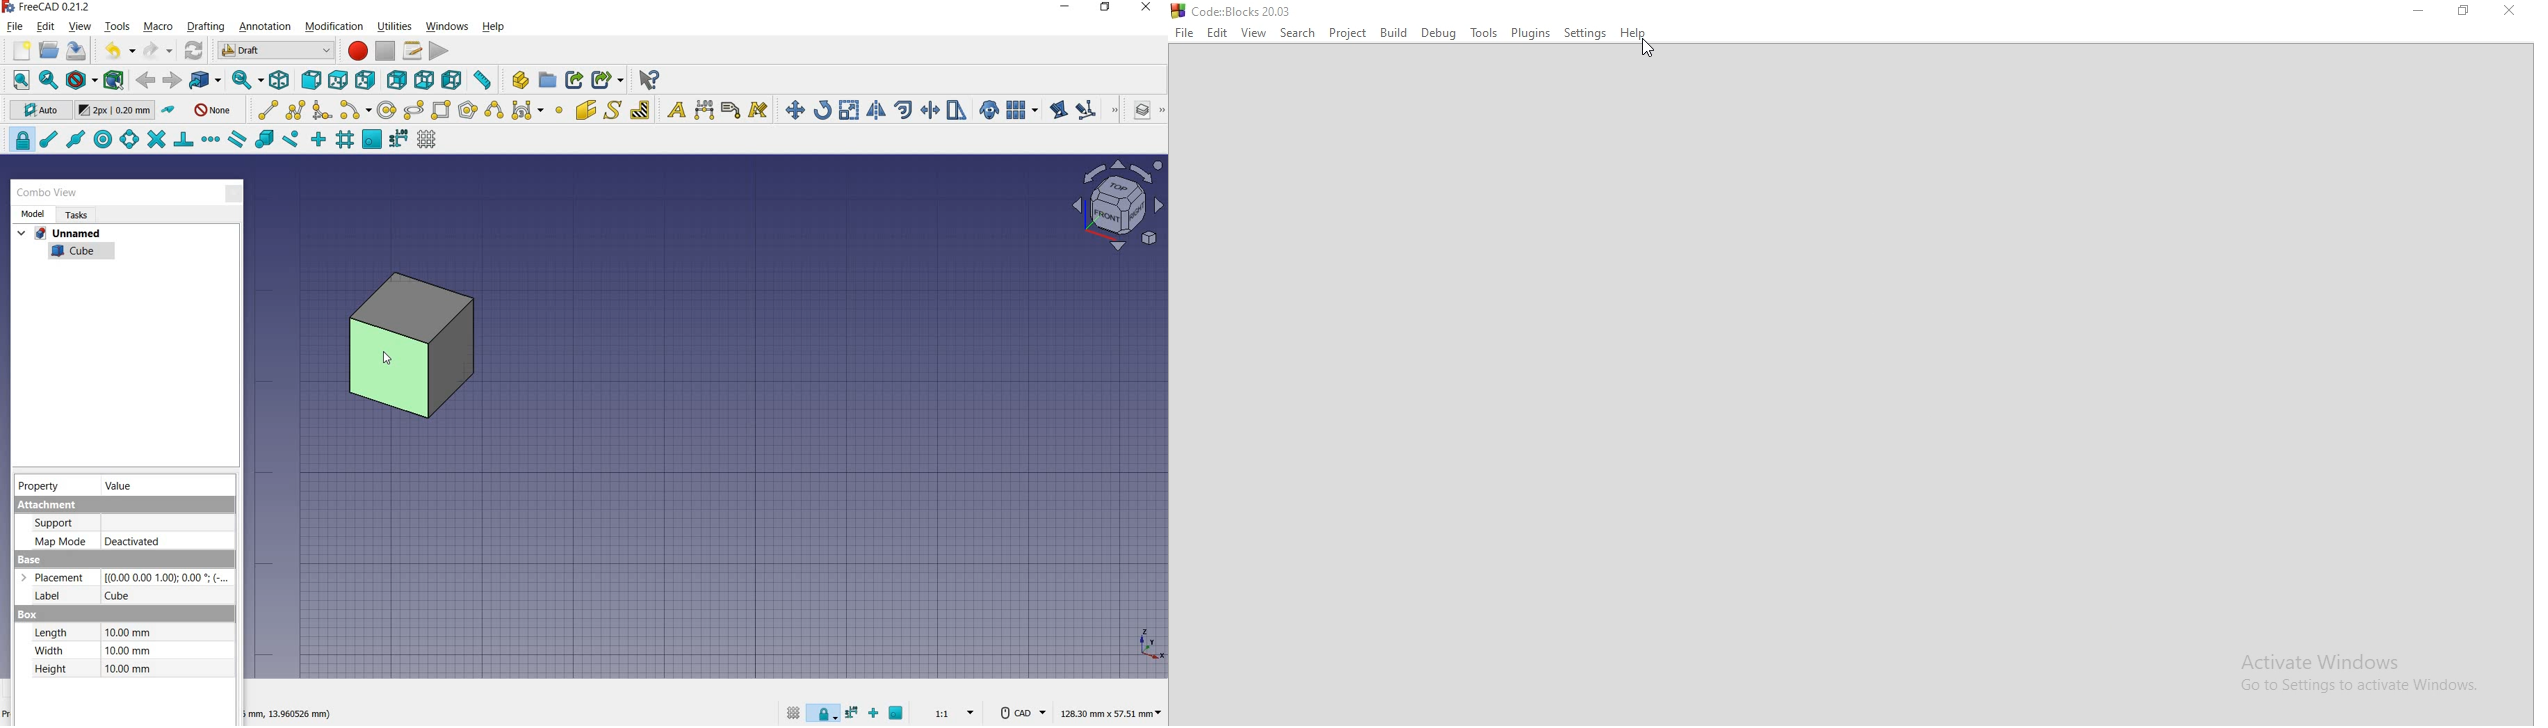 This screenshot has height=728, width=2548. What do you see at coordinates (49, 140) in the screenshot?
I see `snap endpoint` at bounding box center [49, 140].